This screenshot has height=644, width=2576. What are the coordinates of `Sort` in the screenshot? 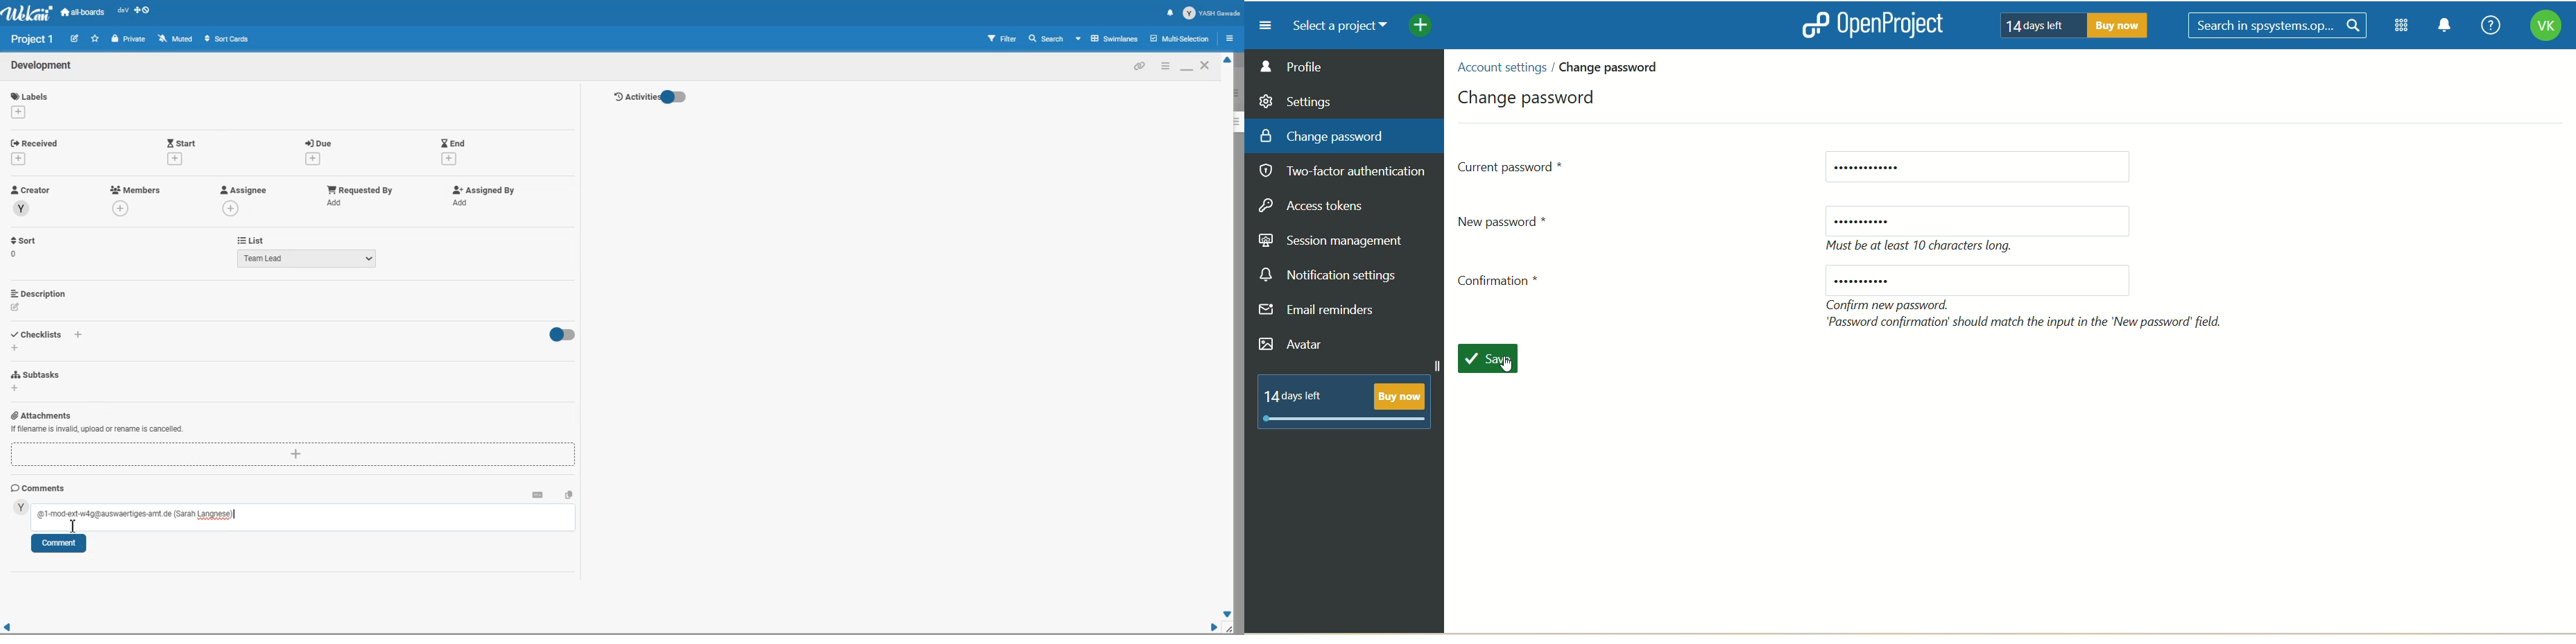 It's located at (25, 247).